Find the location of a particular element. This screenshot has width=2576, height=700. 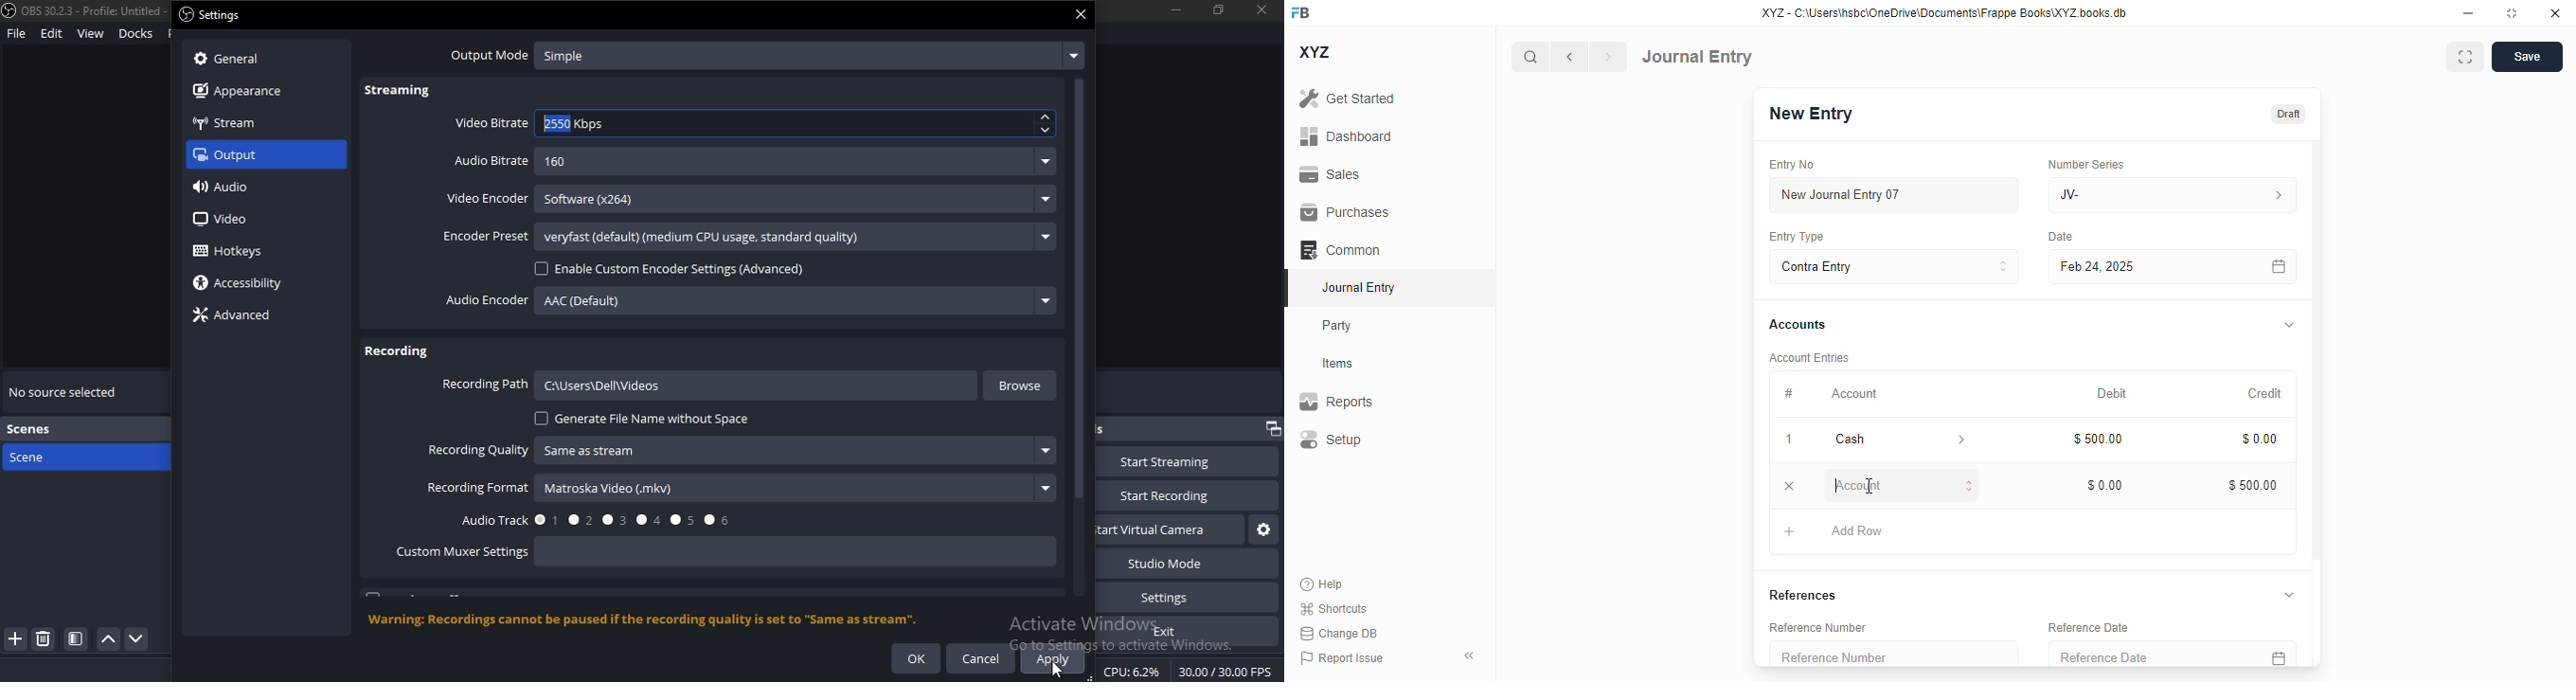

recording quality is located at coordinates (478, 449).